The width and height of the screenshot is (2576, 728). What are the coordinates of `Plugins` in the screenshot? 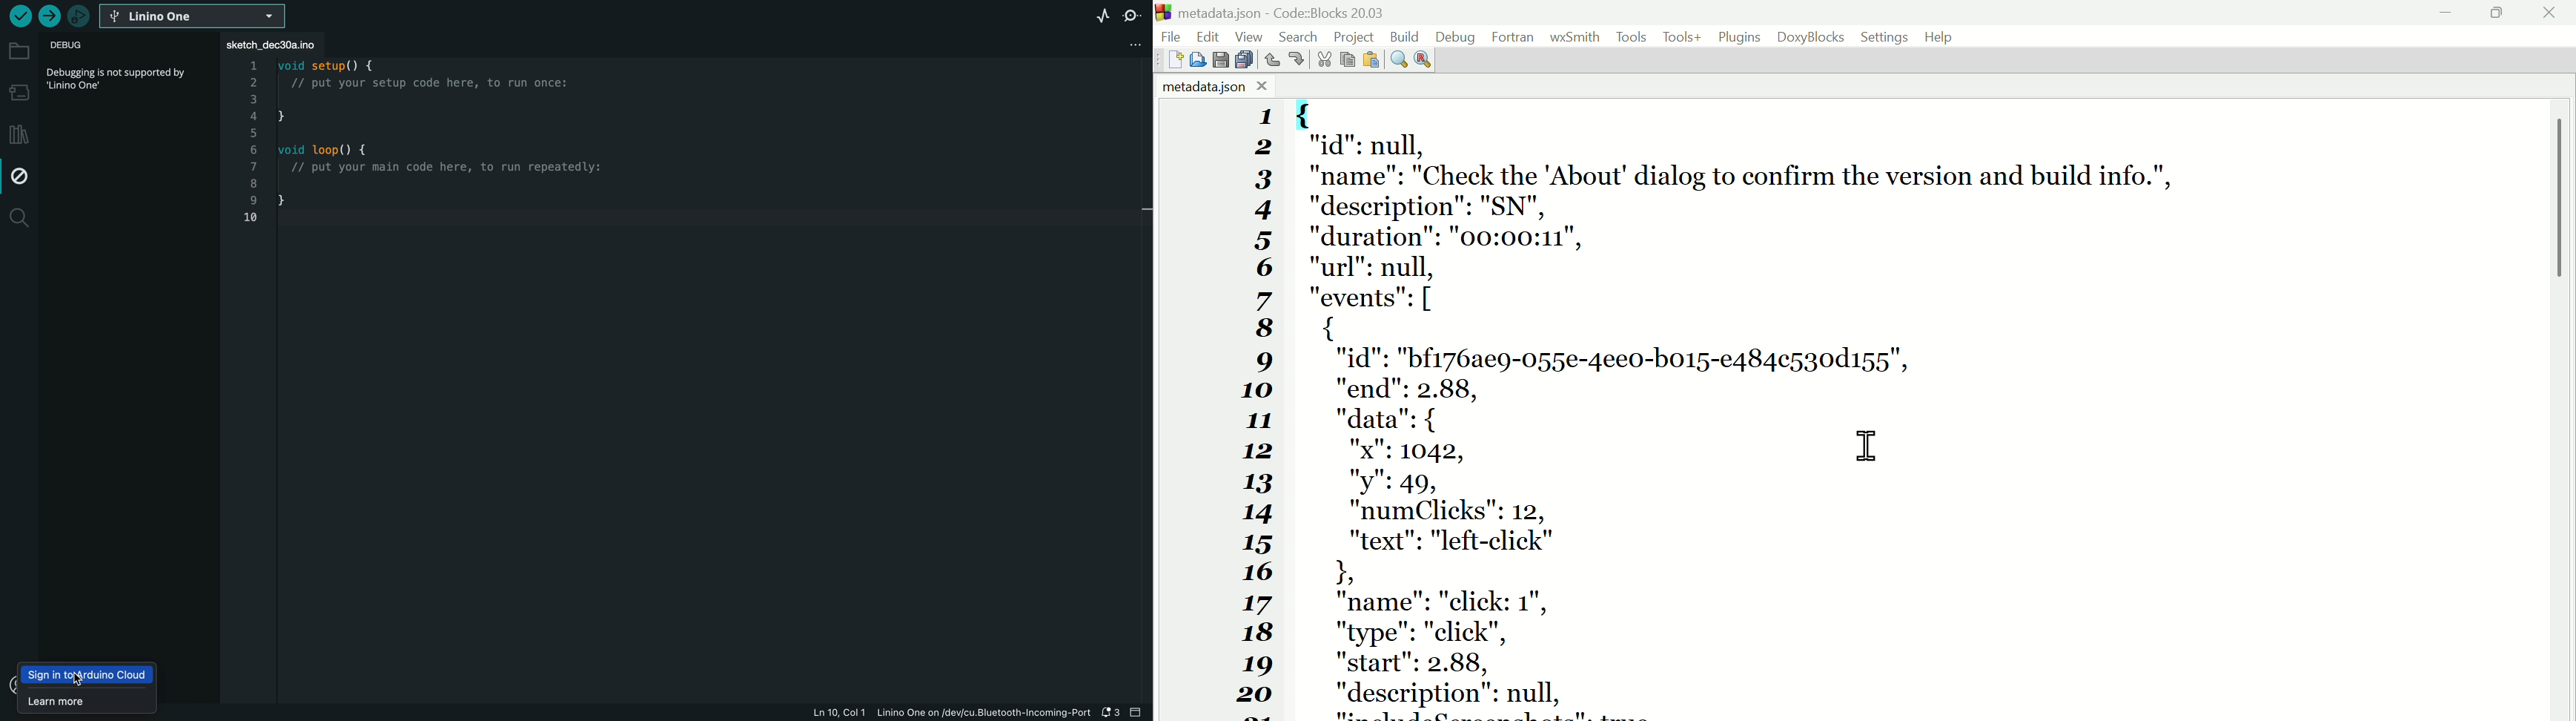 It's located at (1741, 37).